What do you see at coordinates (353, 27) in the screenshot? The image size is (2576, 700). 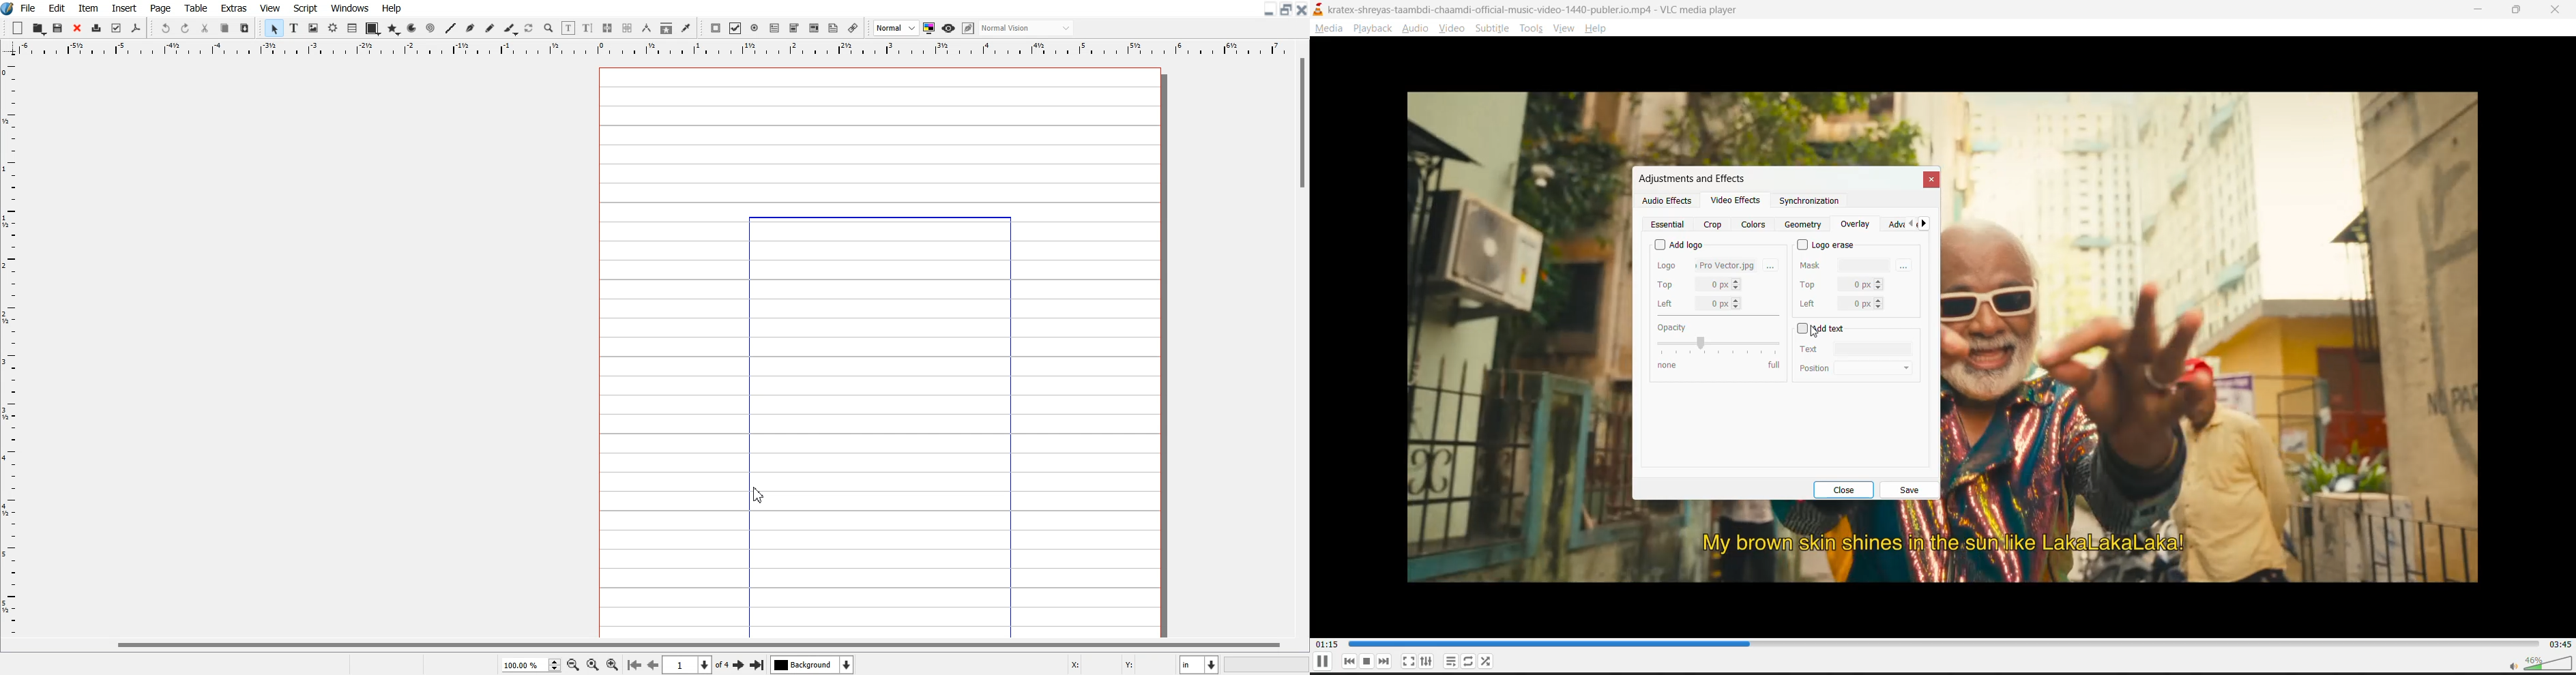 I see `List` at bounding box center [353, 27].